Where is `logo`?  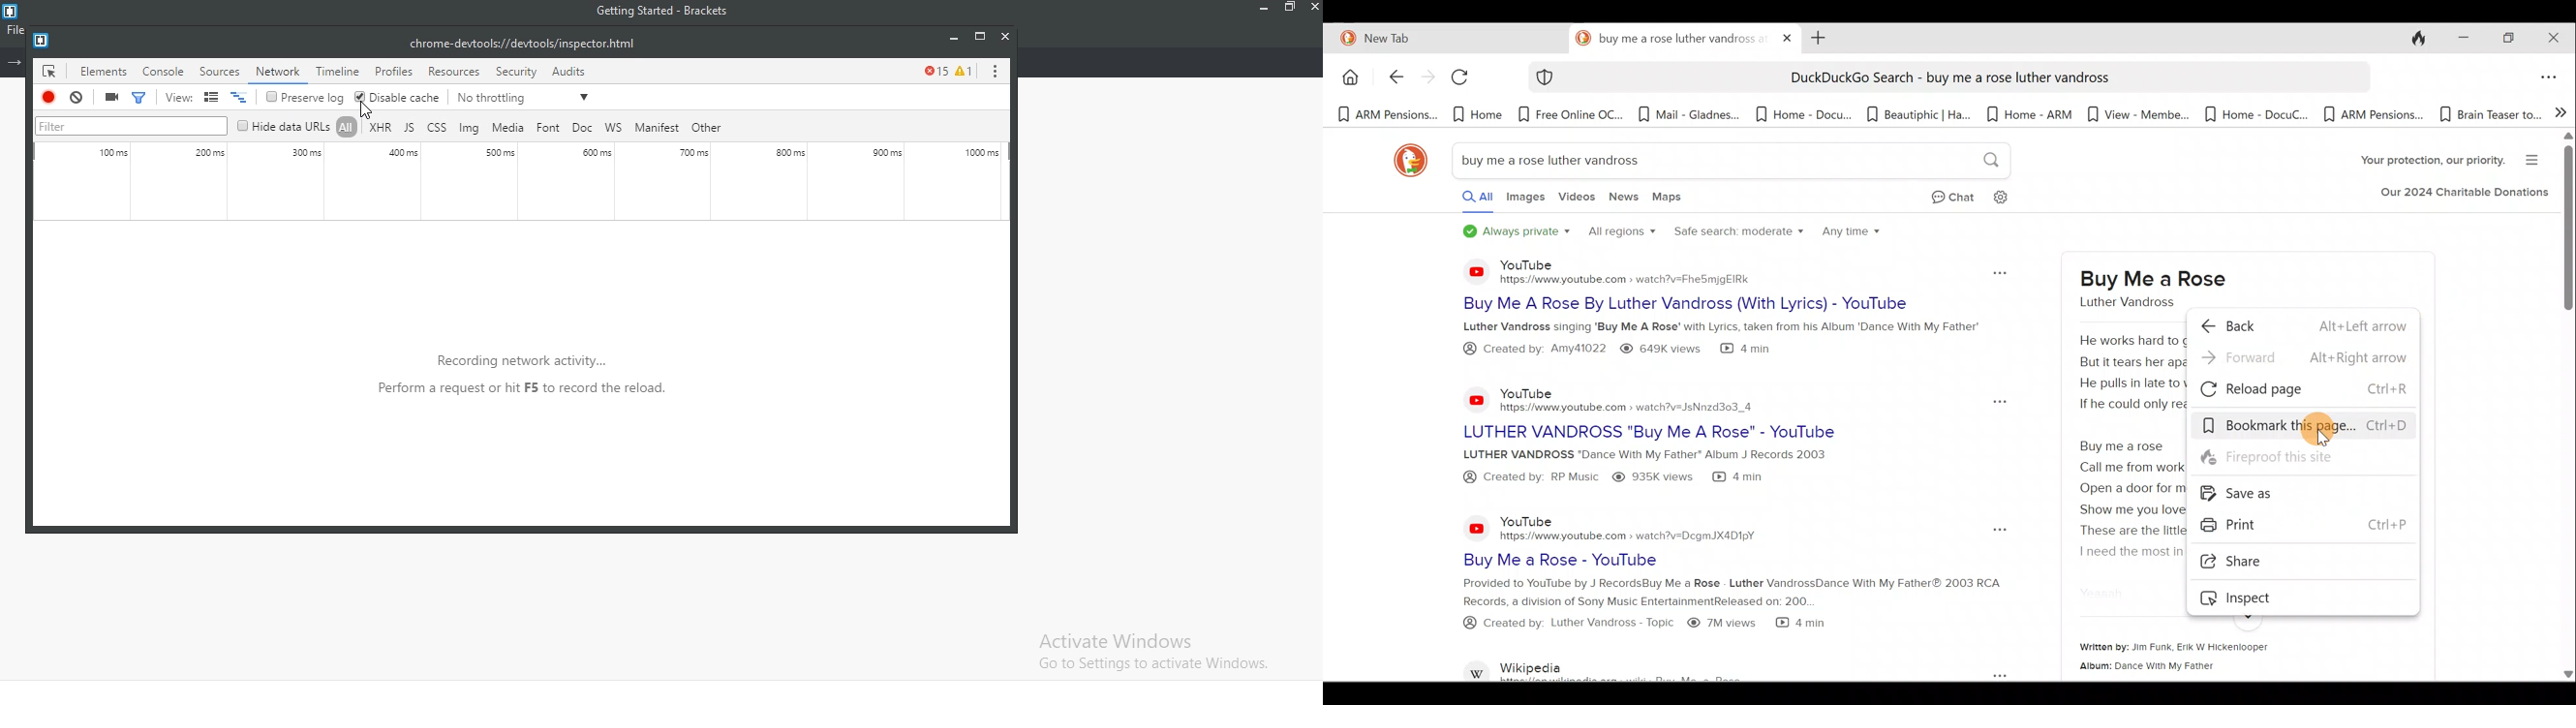
logo is located at coordinates (42, 38).